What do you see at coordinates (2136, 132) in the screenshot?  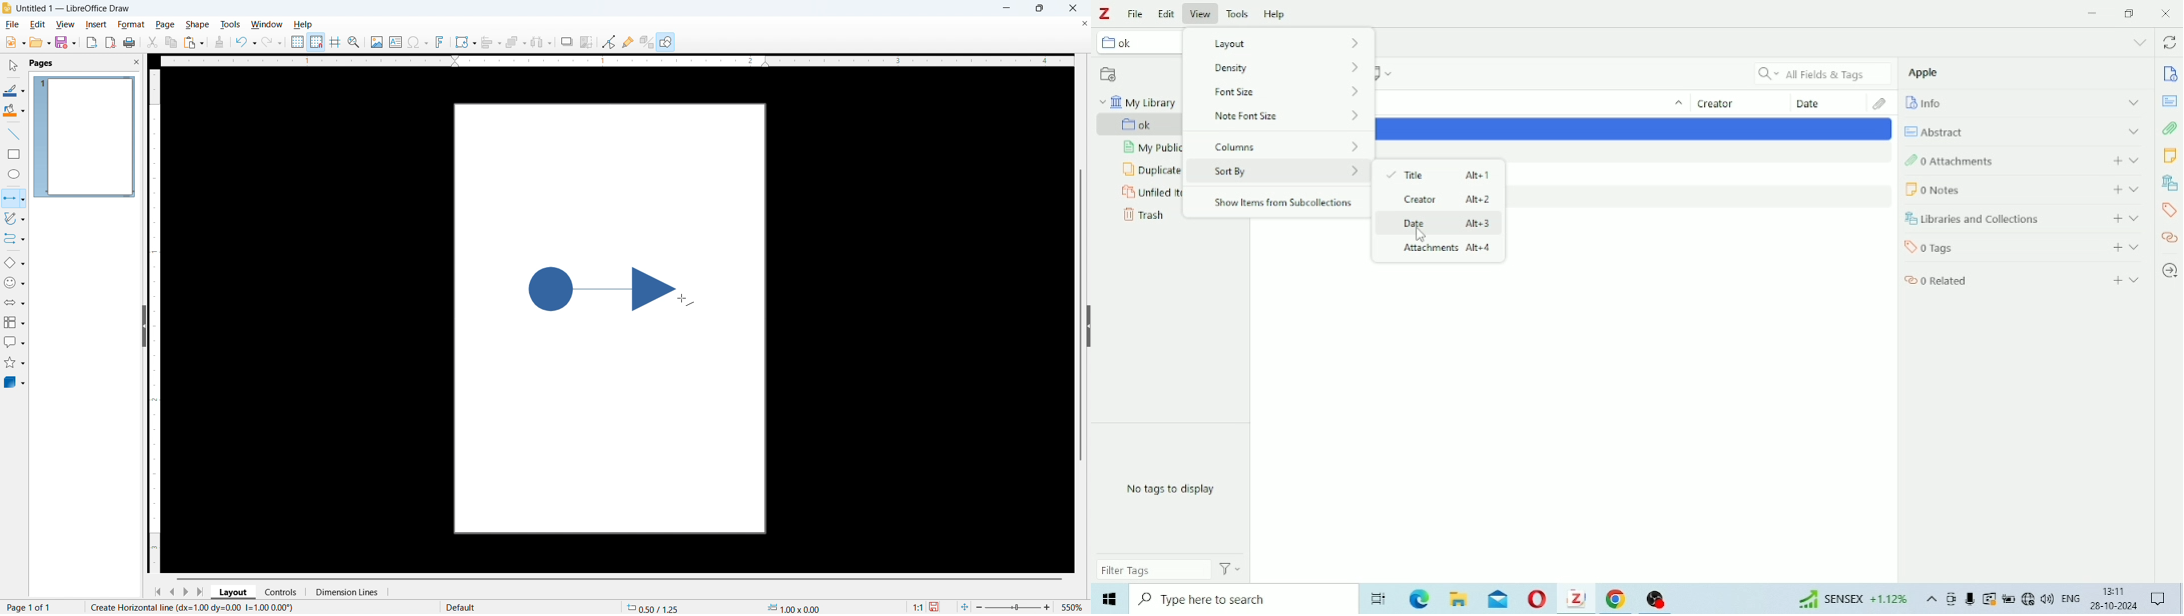 I see `expand` at bounding box center [2136, 132].